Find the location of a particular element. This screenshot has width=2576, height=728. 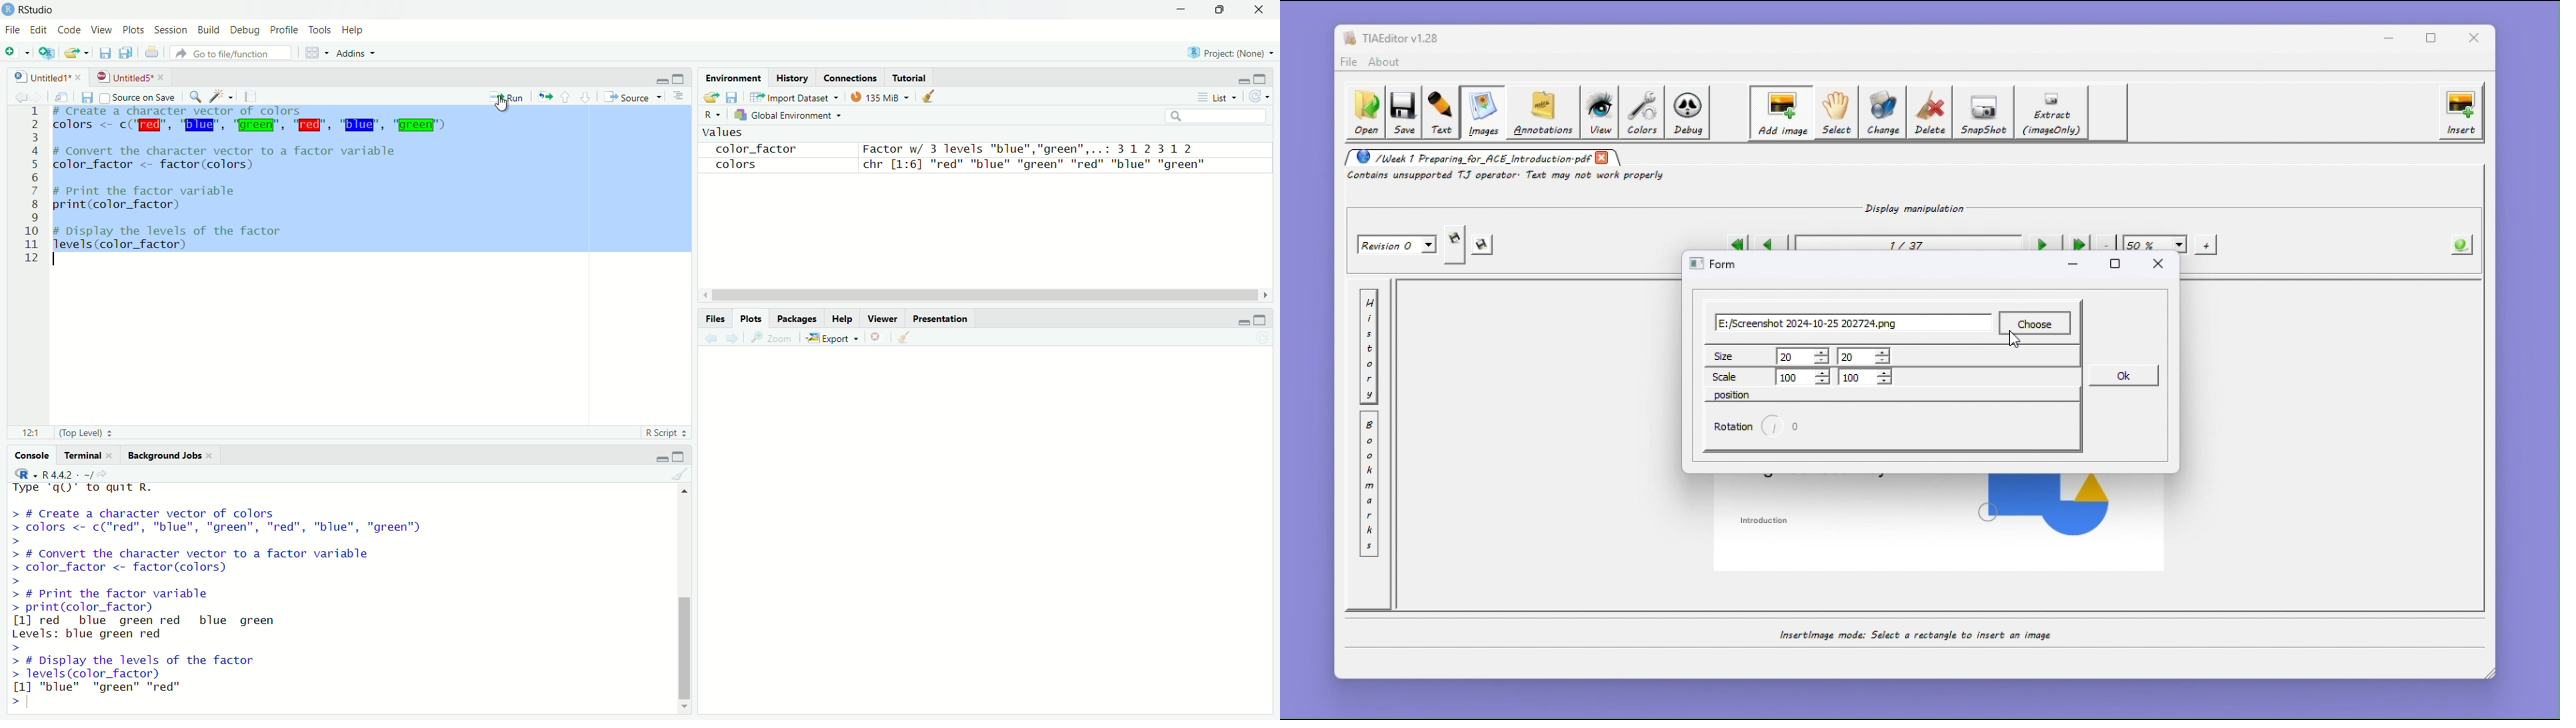

R 4.4.2 . ~/ is located at coordinates (67, 475).